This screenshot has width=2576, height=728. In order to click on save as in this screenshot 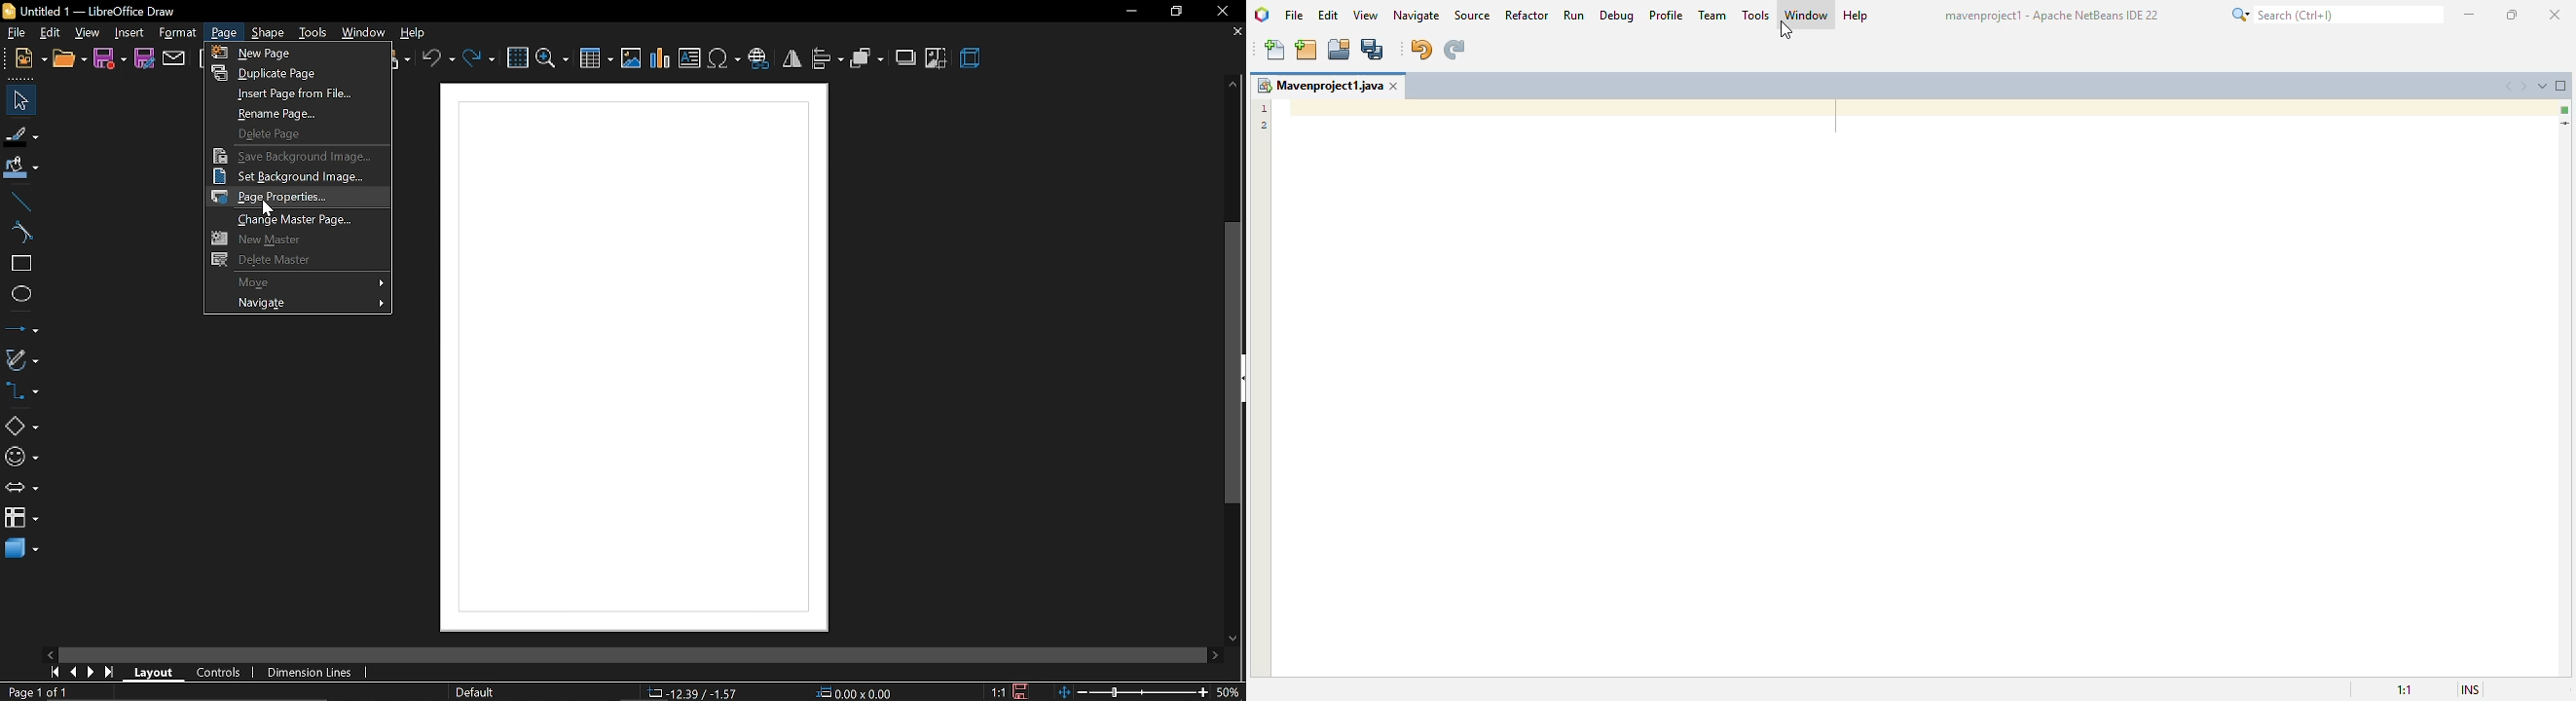, I will do `click(146, 57)`.